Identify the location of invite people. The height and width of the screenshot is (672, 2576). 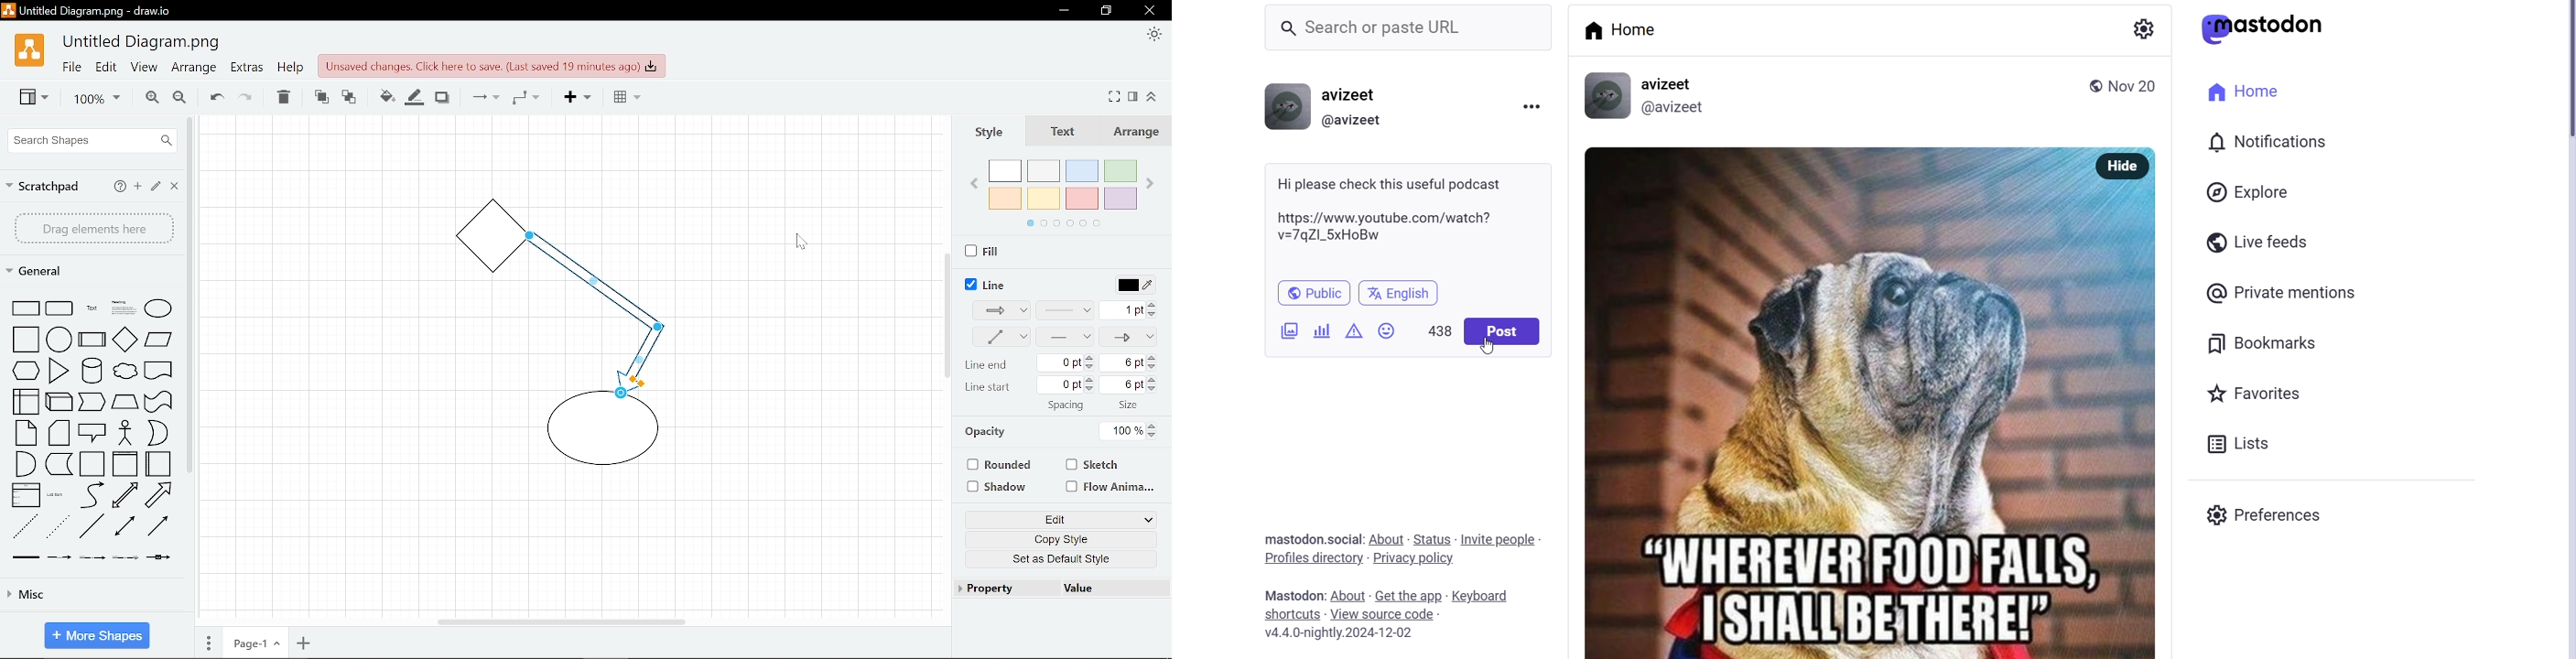
(1498, 540).